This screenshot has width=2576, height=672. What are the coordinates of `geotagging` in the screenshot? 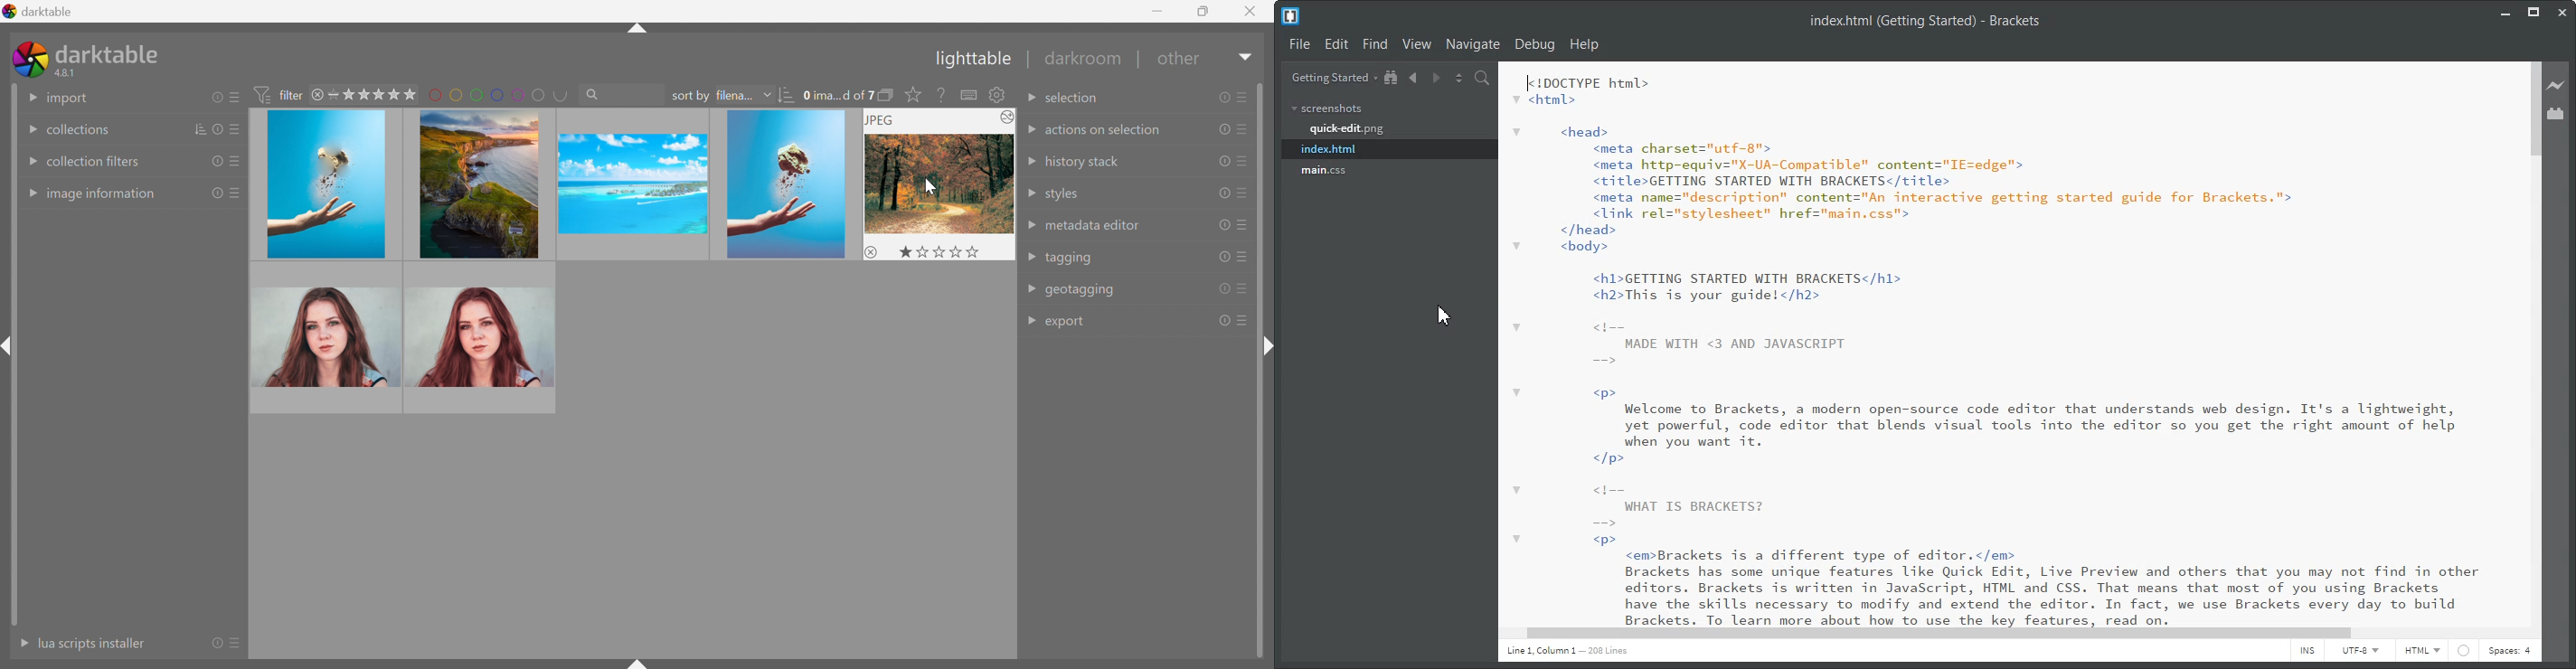 It's located at (1080, 292).